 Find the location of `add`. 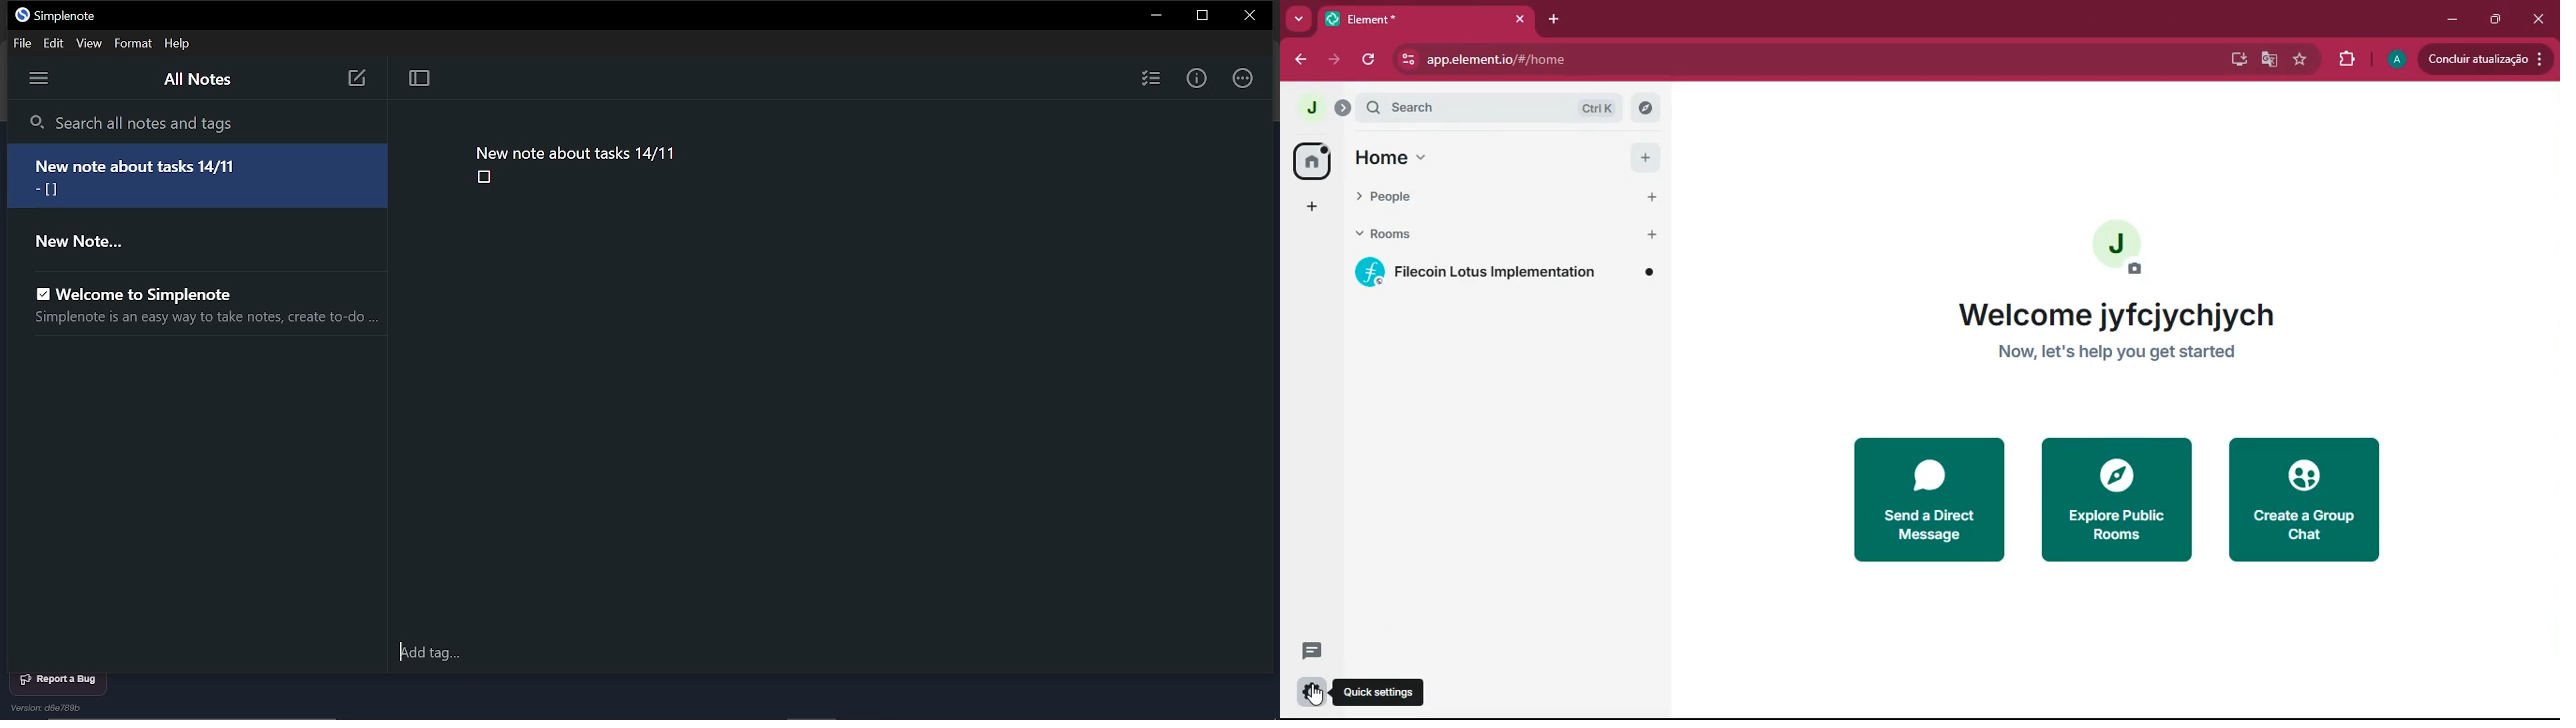

add is located at coordinates (1316, 204).